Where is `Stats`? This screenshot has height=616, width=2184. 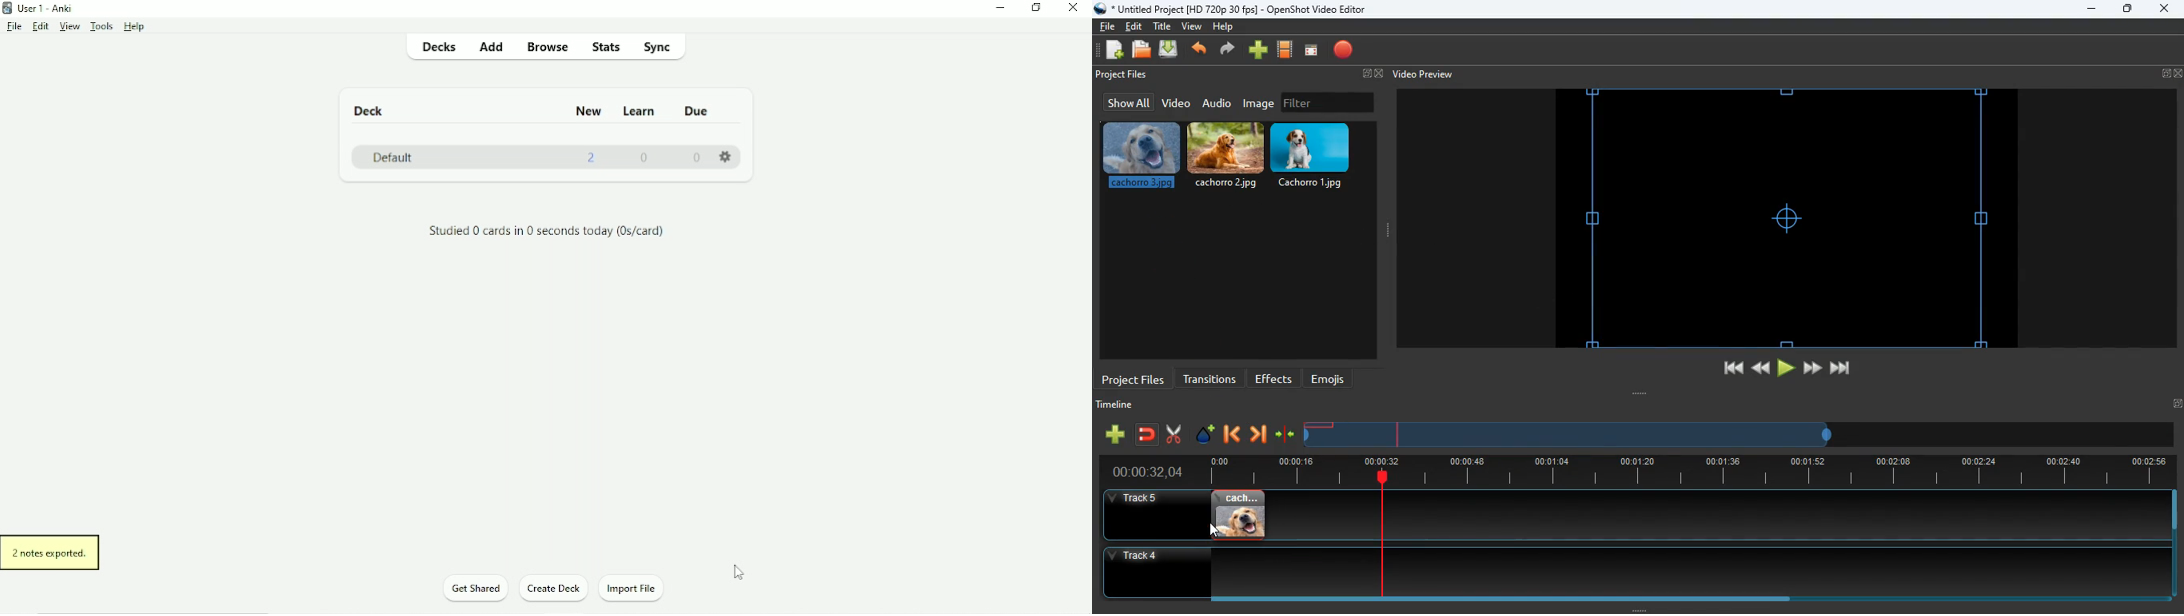
Stats is located at coordinates (604, 47).